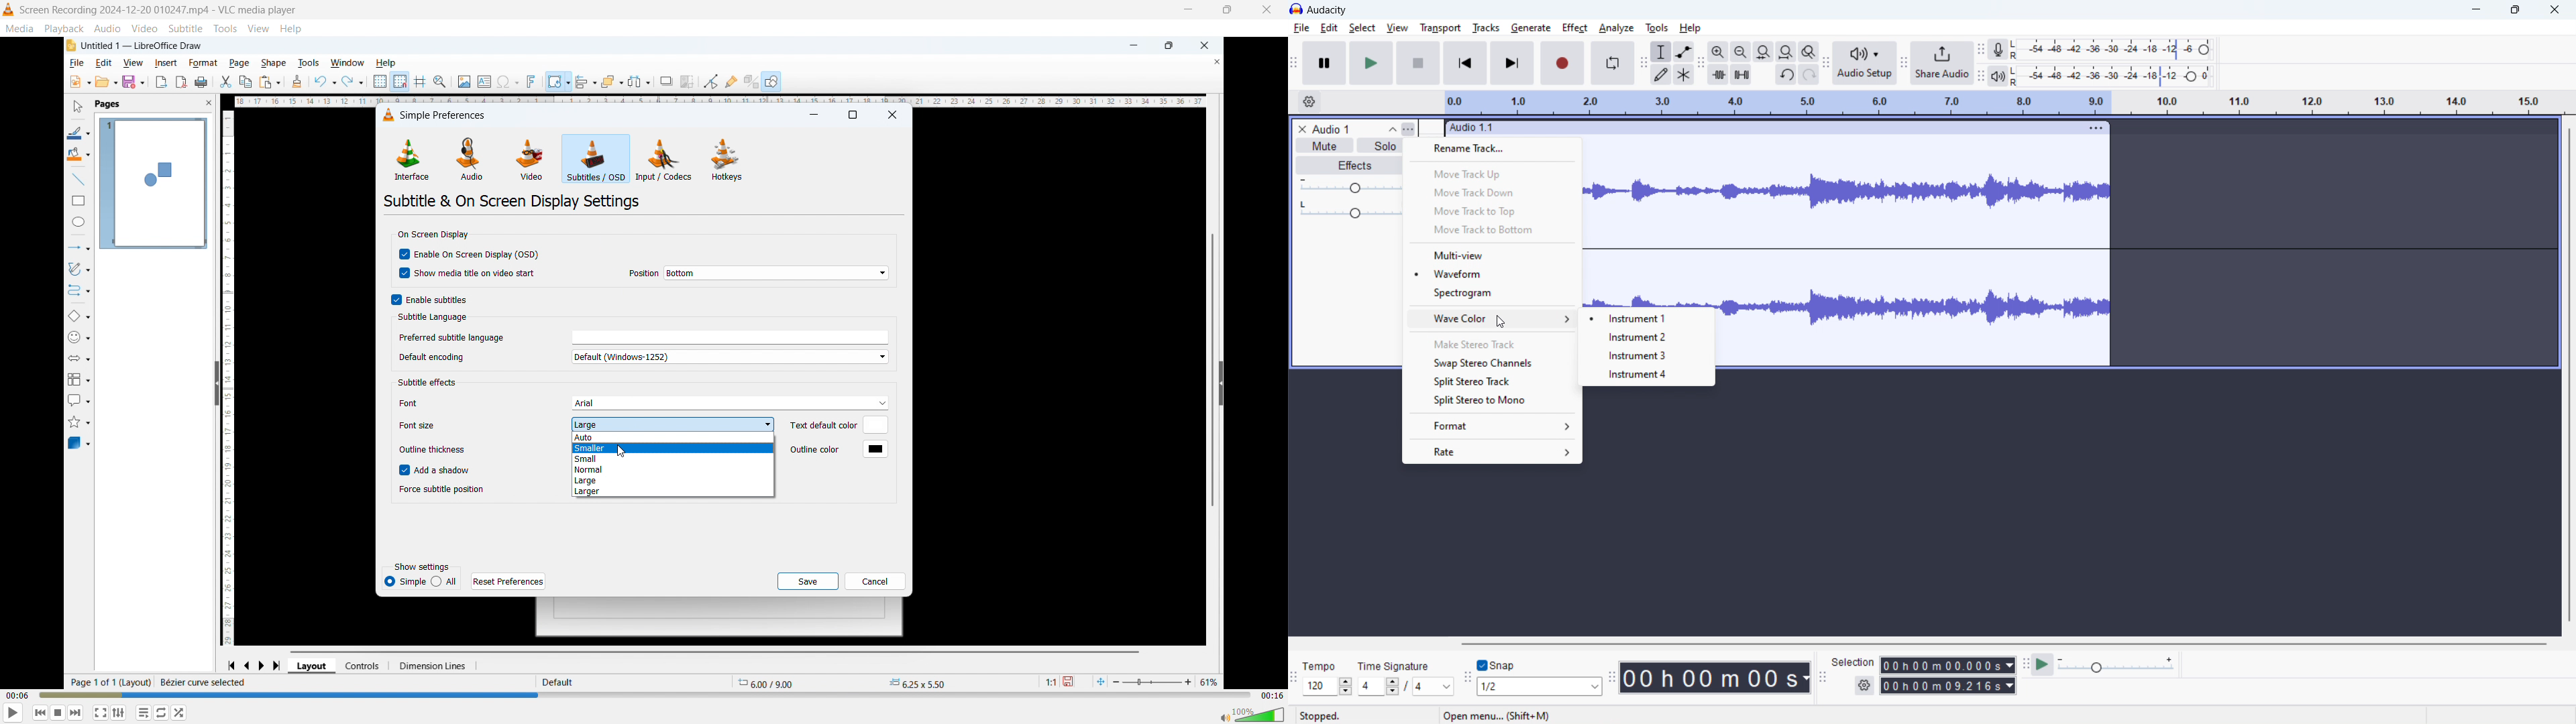 The height and width of the screenshot is (728, 2576). What do you see at coordinates (875, 425) in the screenshot?
I see `Default text colour ` at bounding box center [875, 425].